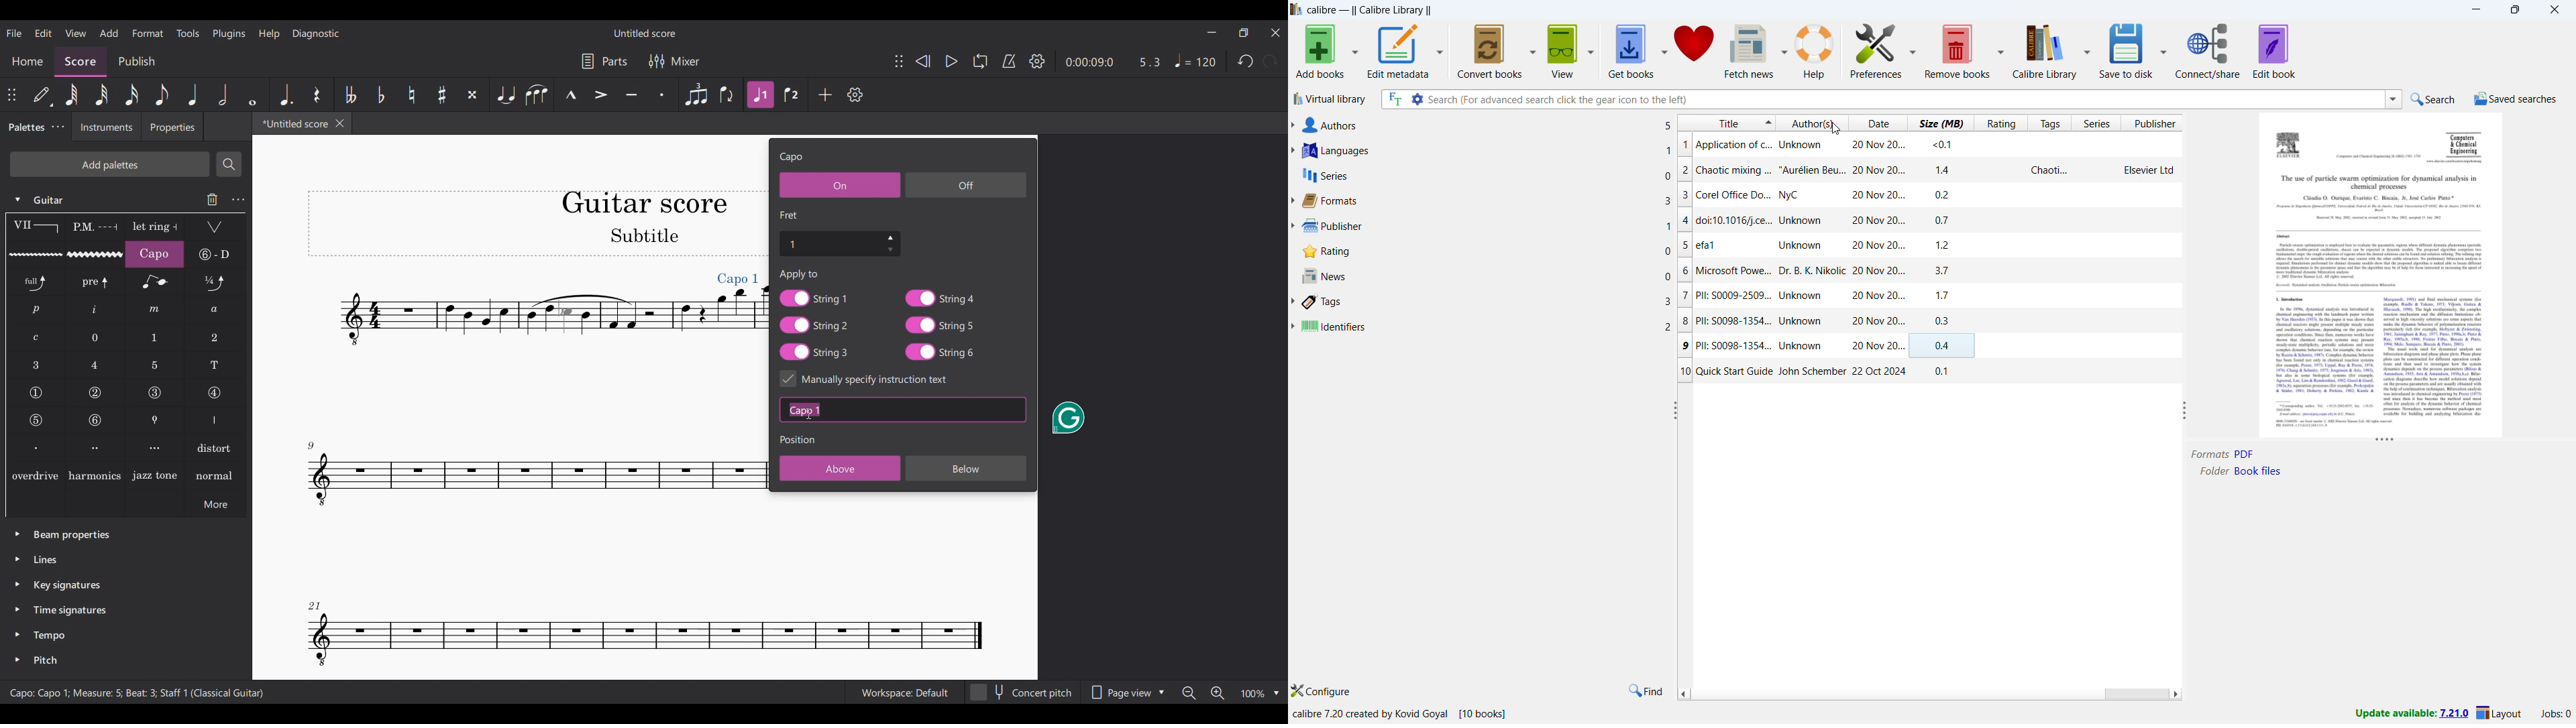  I want to click on Chaoti..., so click(2056, 170).